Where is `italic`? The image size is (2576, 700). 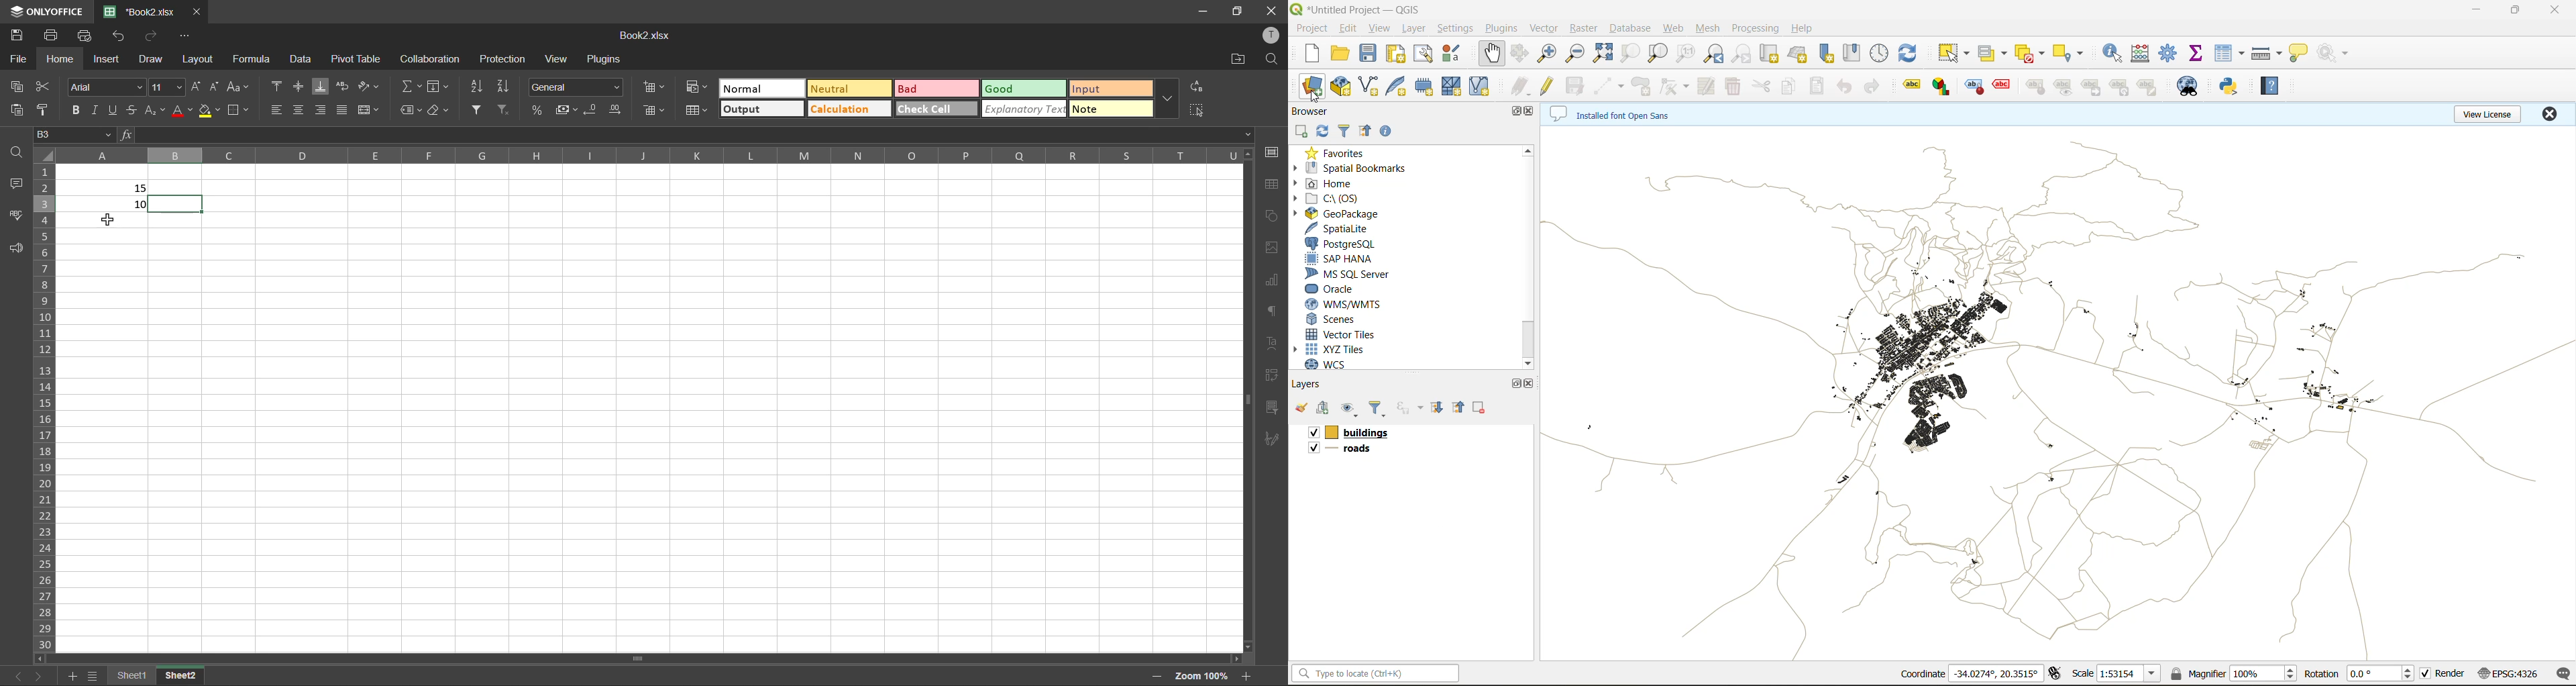 italic is located at coordinates (96, 108).